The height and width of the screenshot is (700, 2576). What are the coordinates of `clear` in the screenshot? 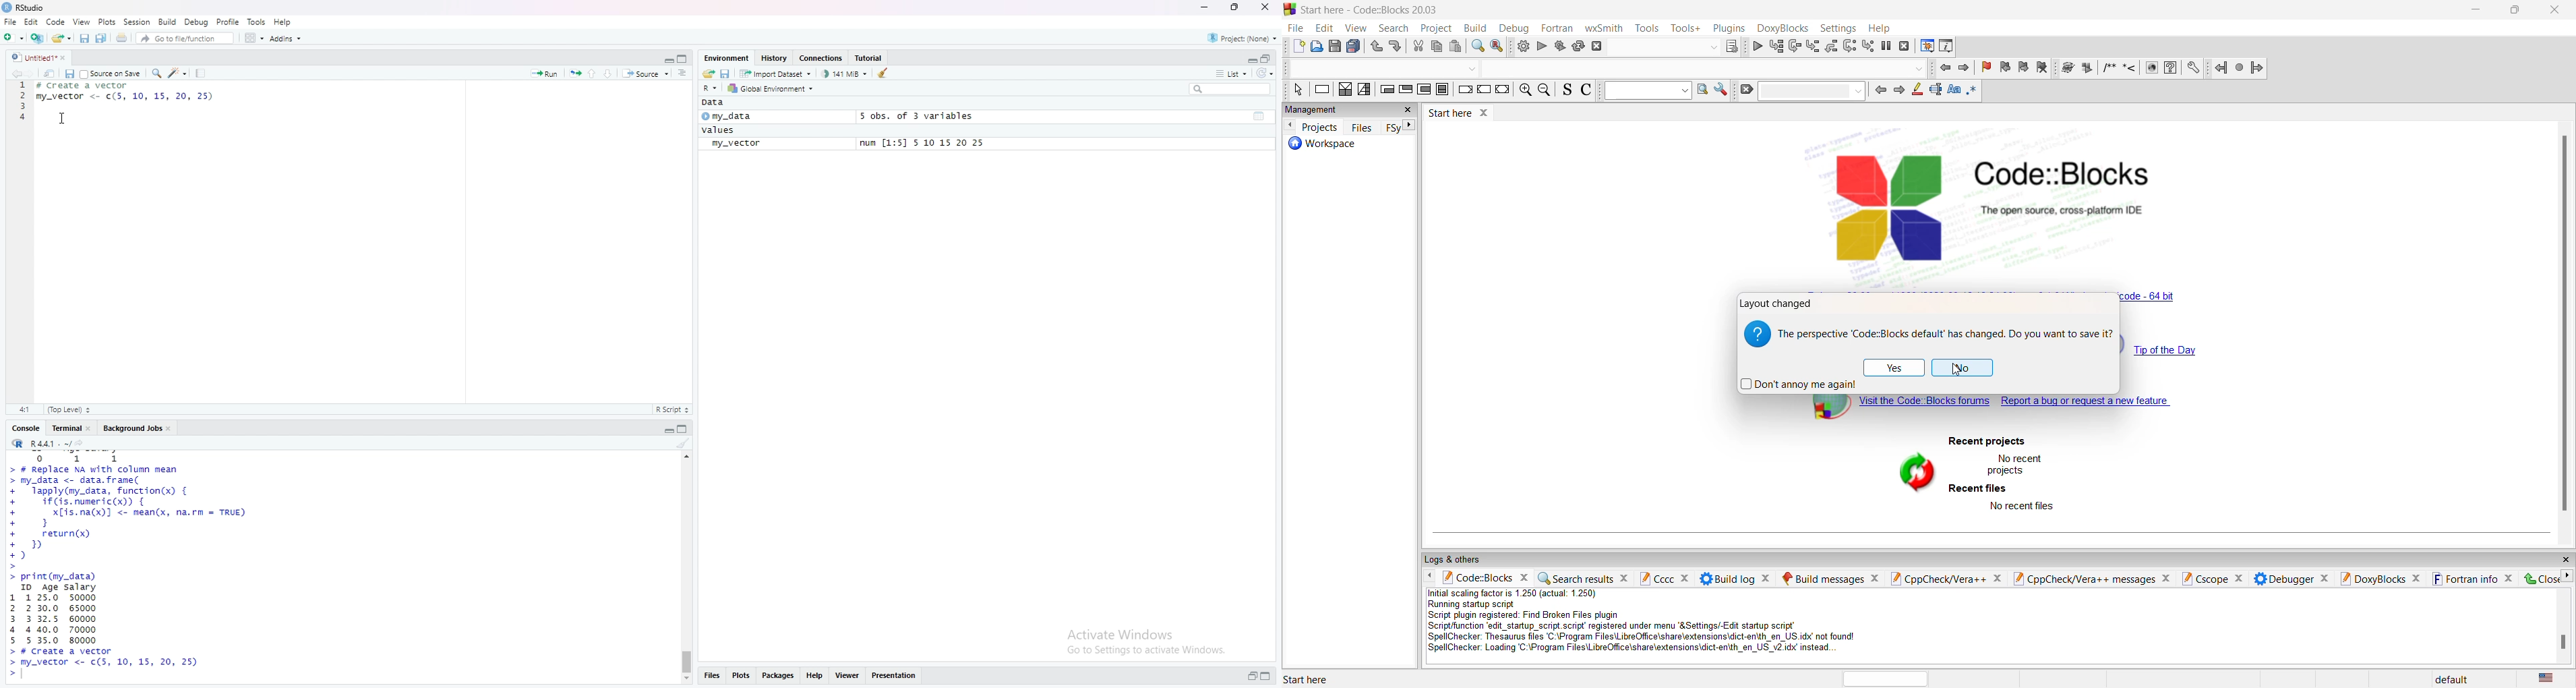 It's located at (1746, 90).